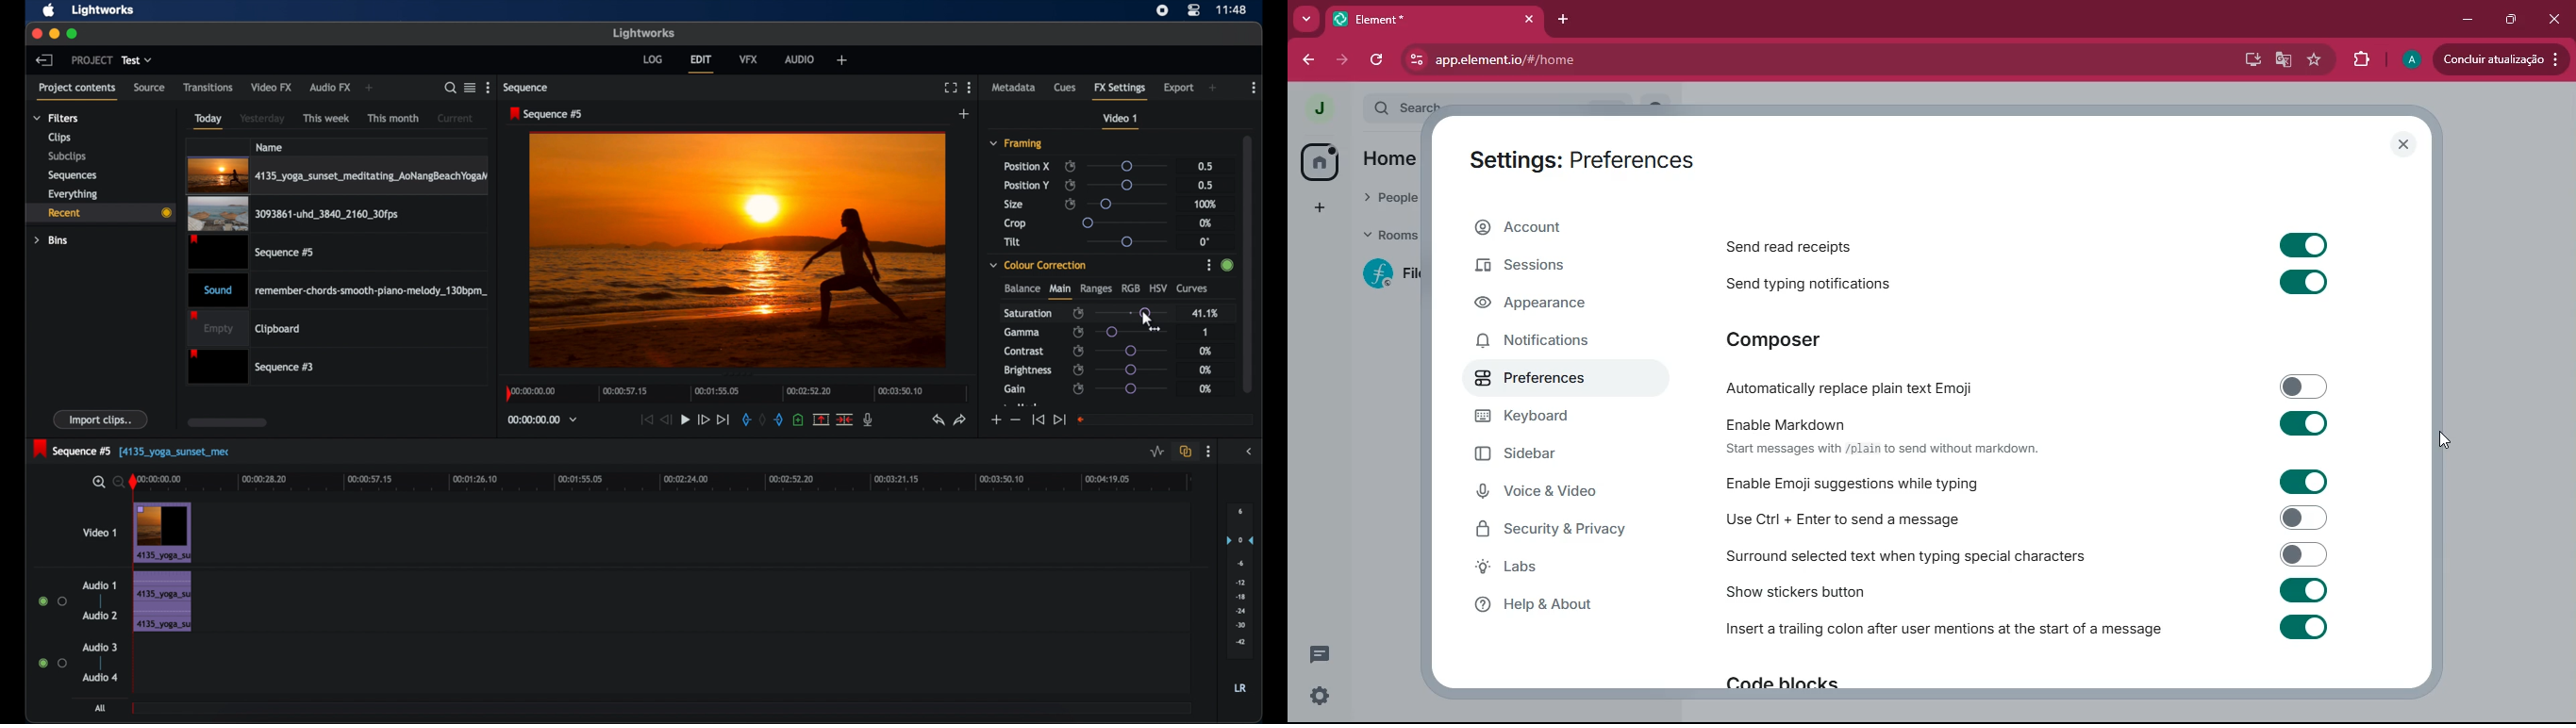  Describe the element at coordinates (1554, 305) in the screenshot. I see `appearance` at that location.